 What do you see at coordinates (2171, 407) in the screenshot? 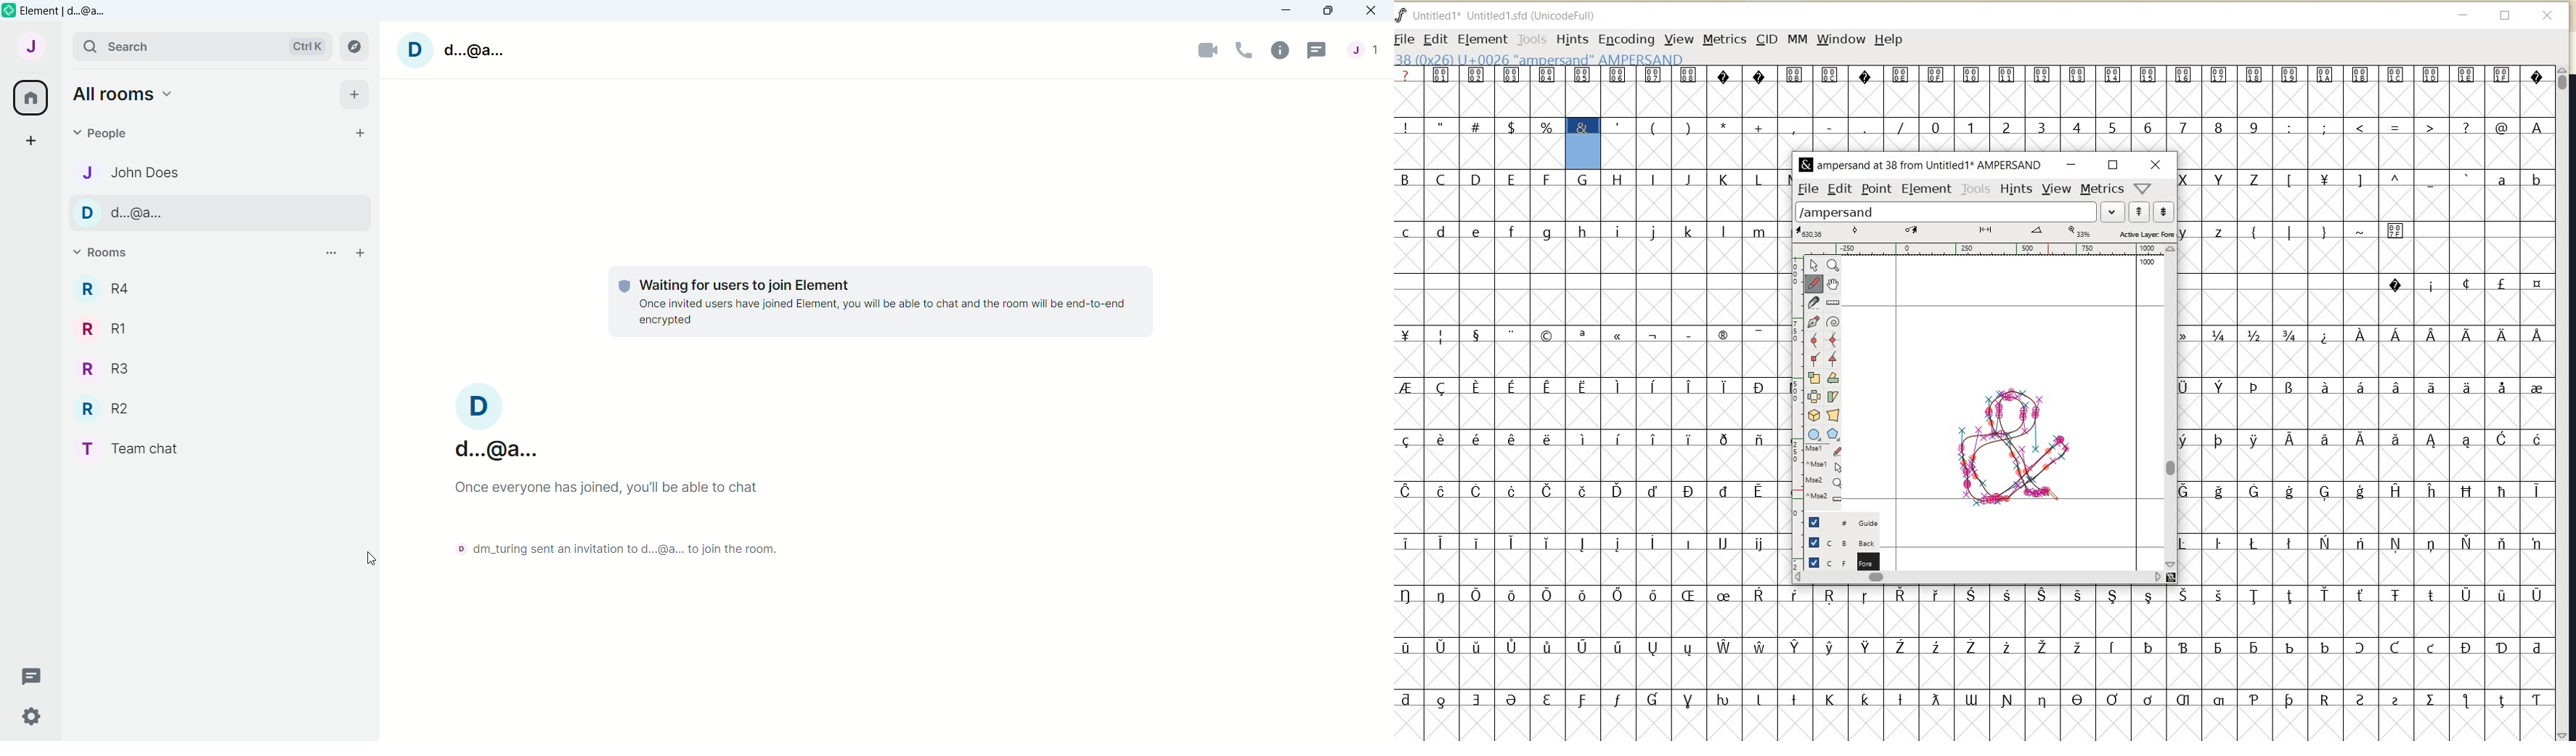
I see `SCROLLBAR` at bounding box center [2171, 407].